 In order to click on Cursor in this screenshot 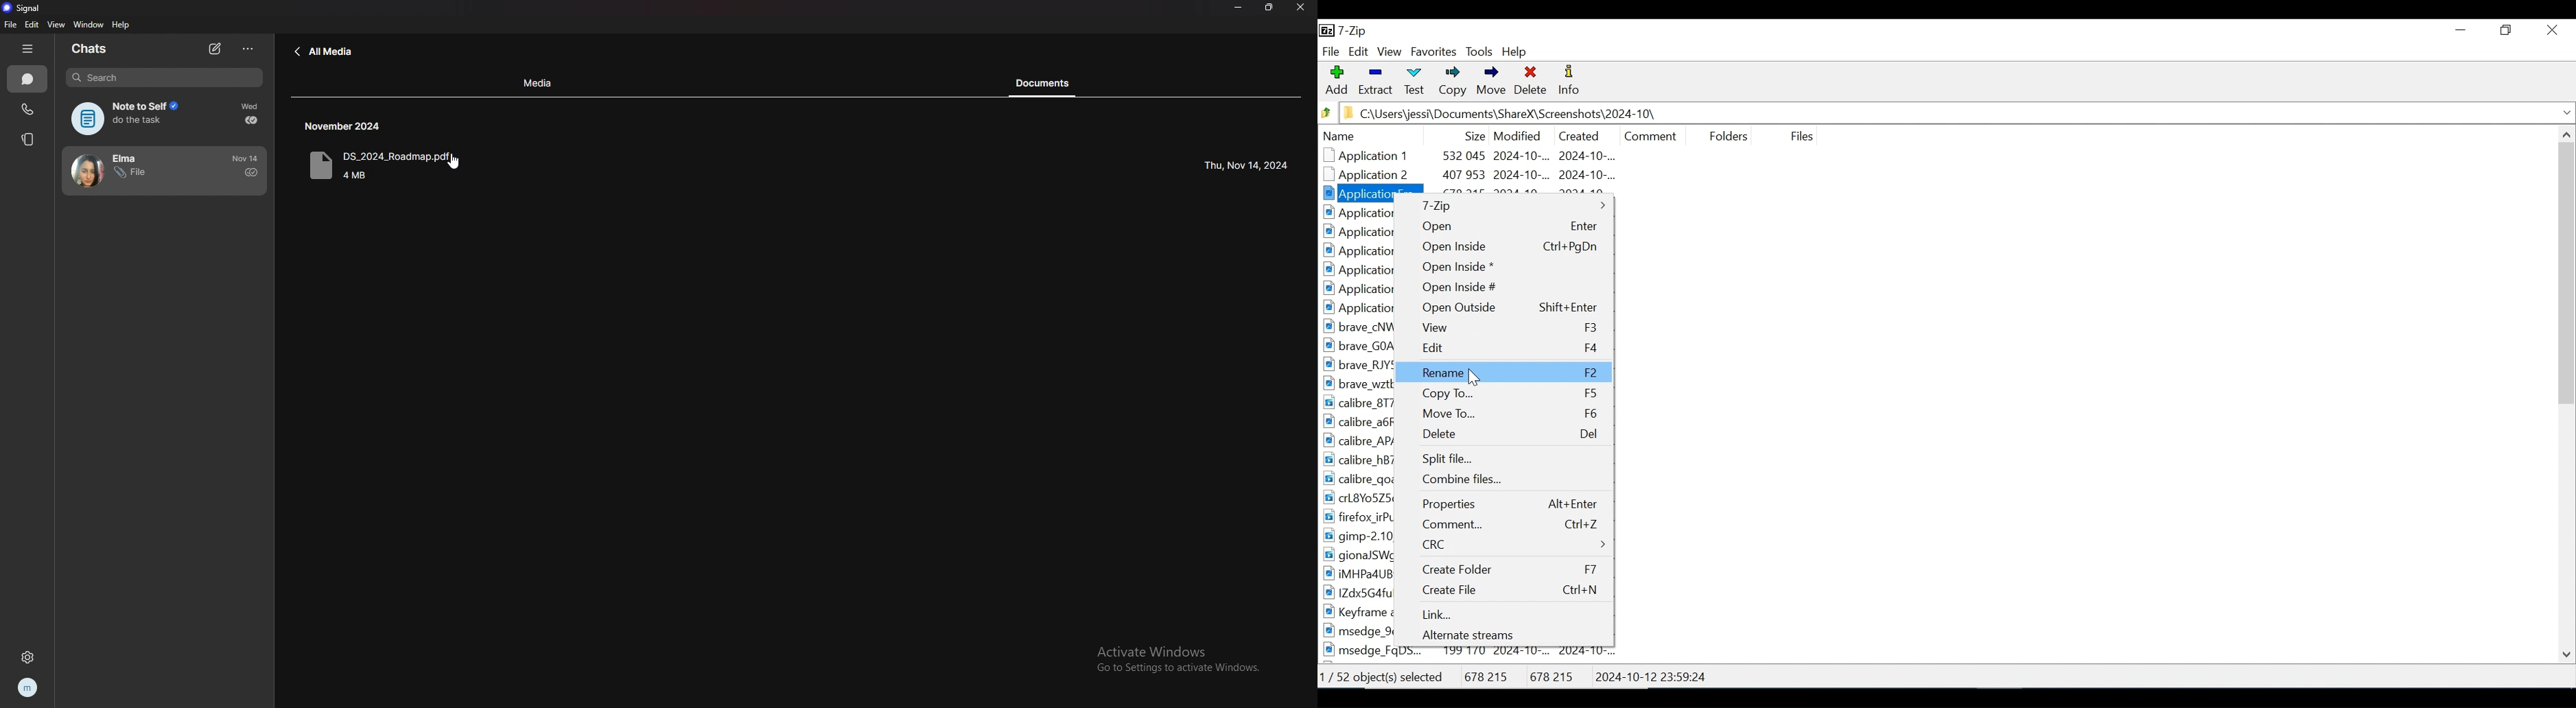, I will do `click(1476, 377)`.